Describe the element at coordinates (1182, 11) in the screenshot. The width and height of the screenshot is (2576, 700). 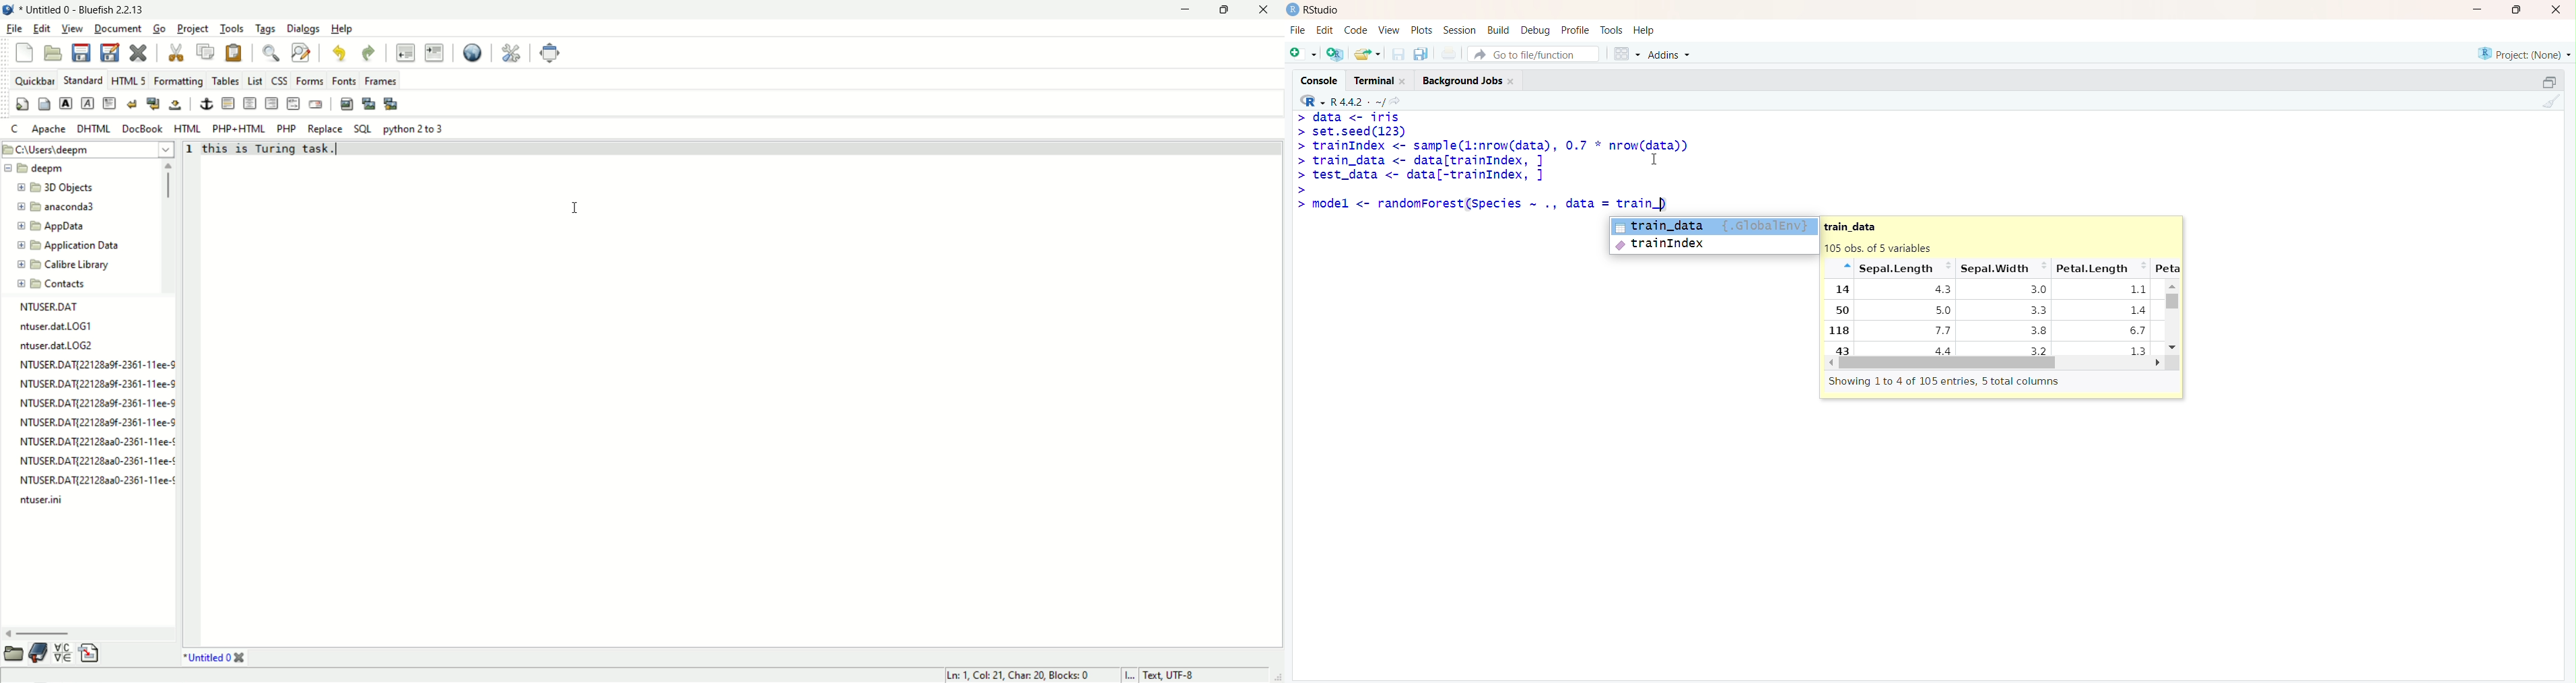
I see `minimize` at that location.